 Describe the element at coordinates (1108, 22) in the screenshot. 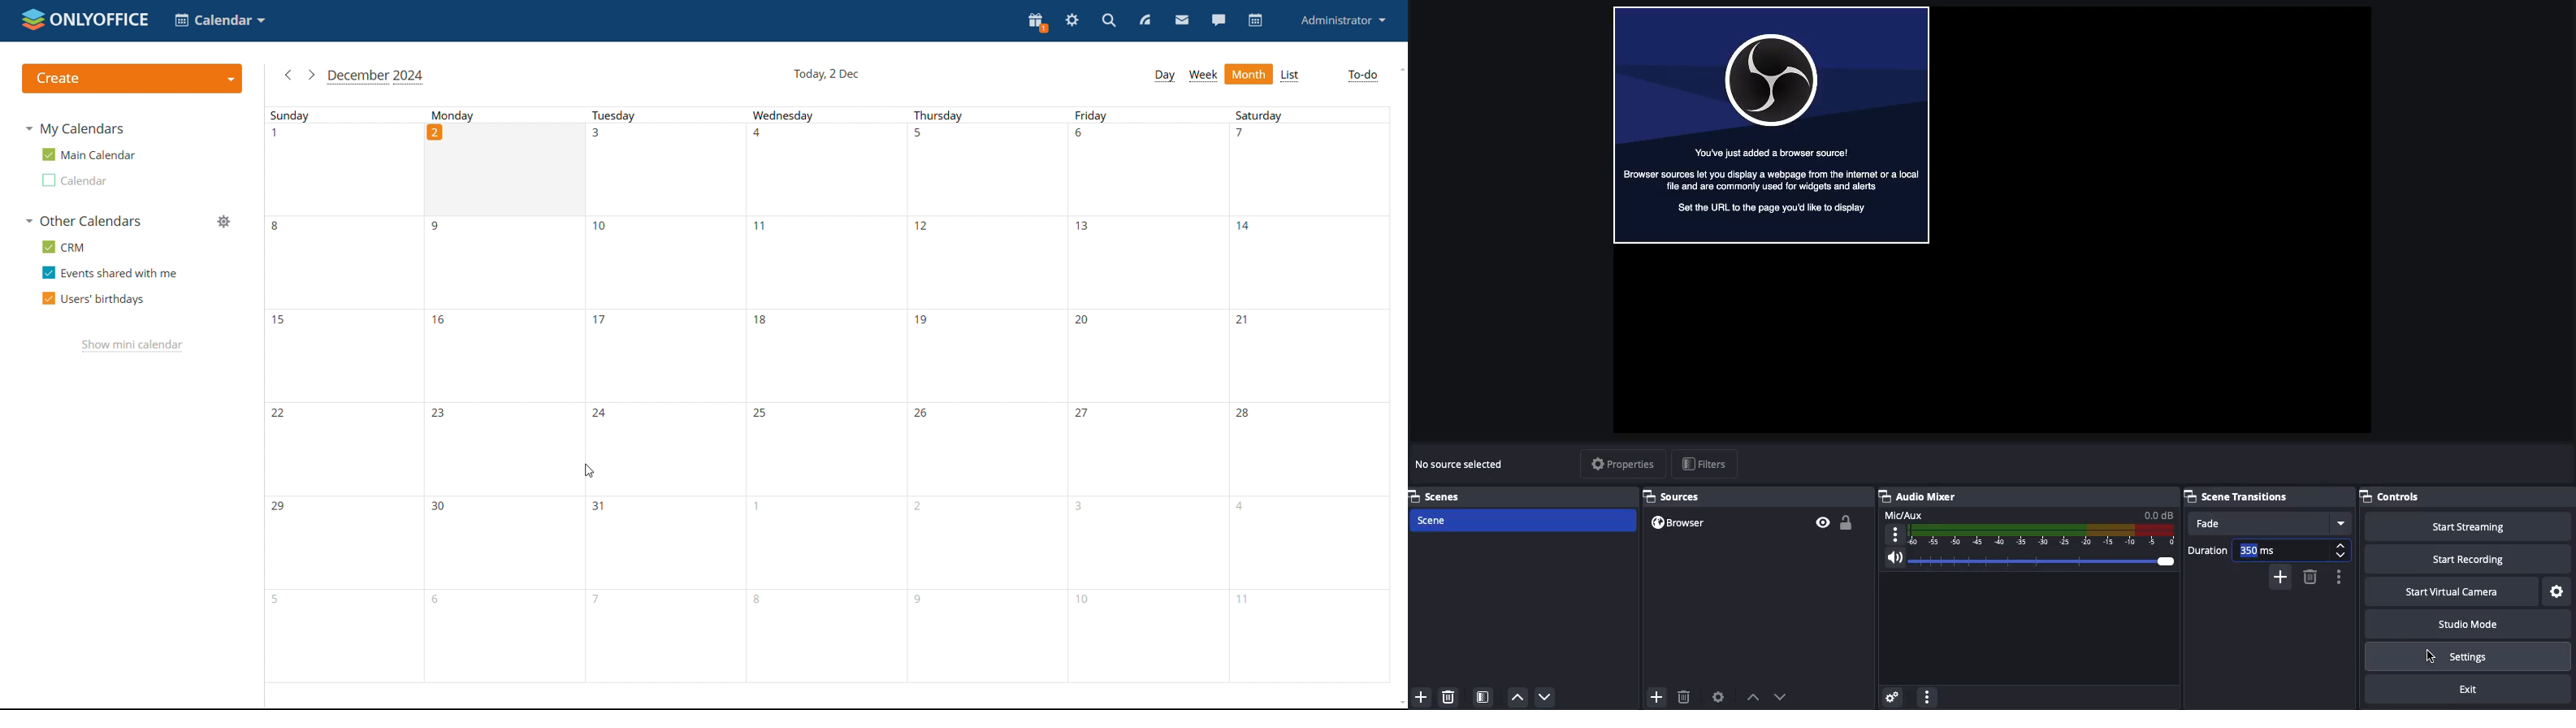

I see `search` at that location.